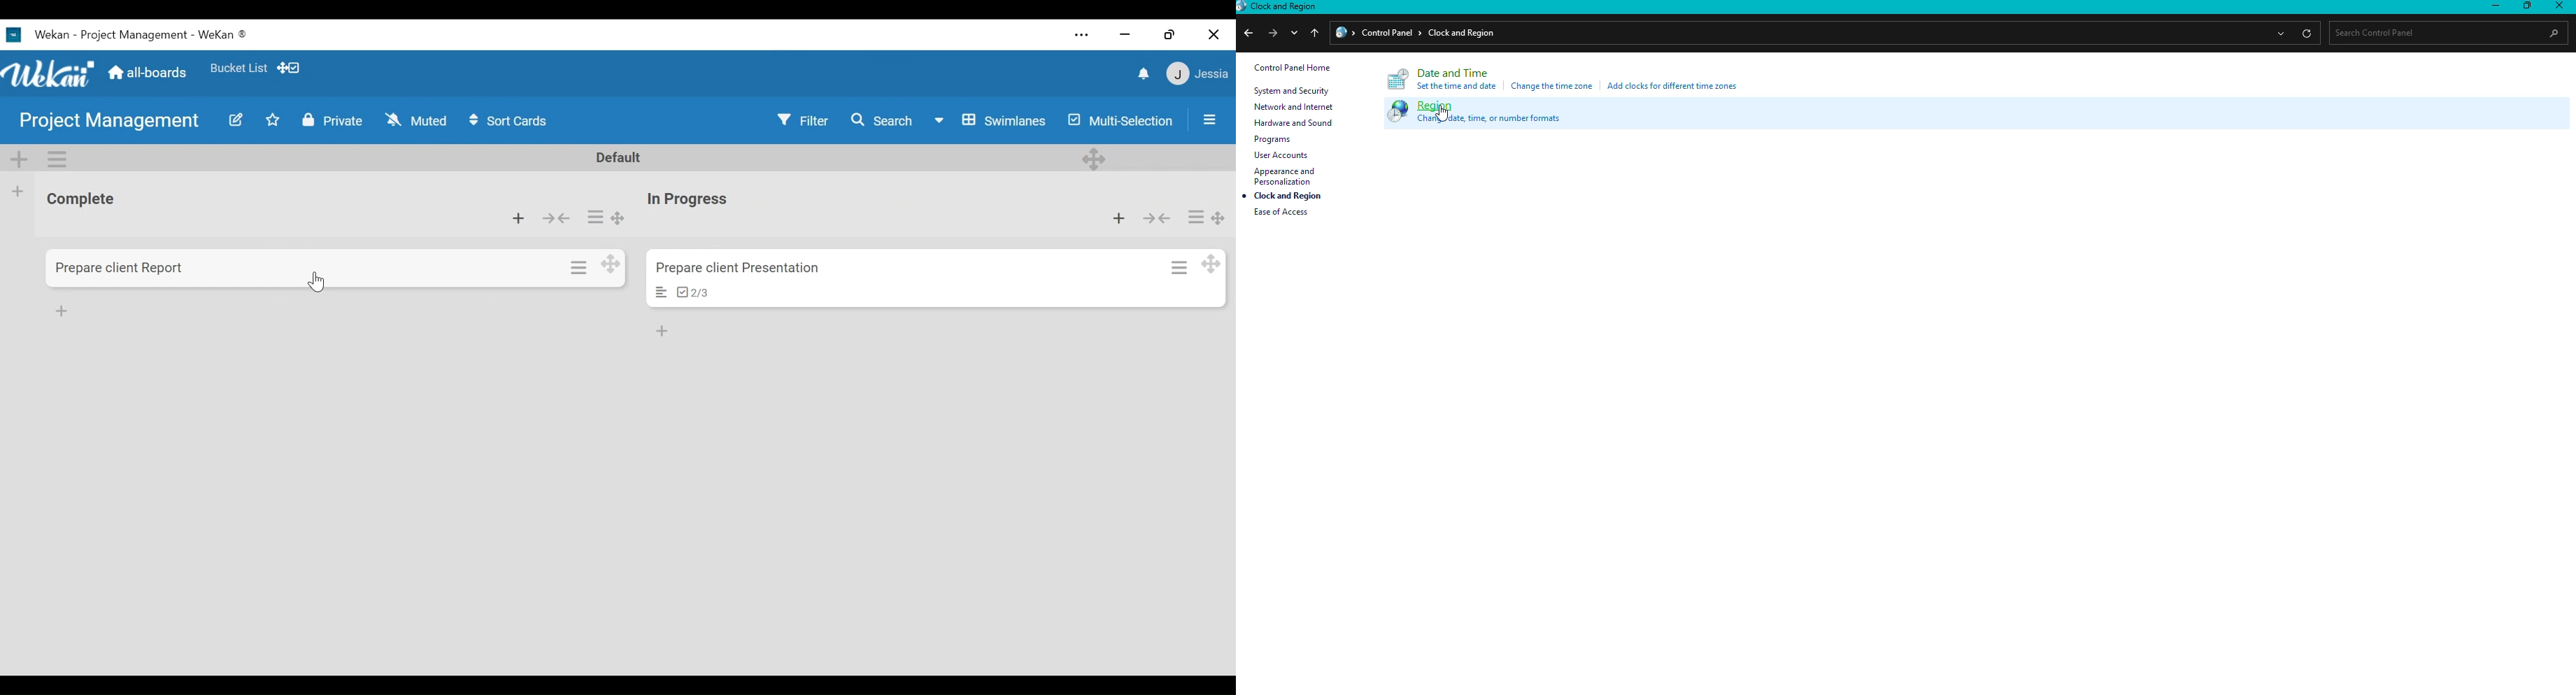  What do you see at coordinates (1281, 8) in the screenshot?
I see `Clock and region` at bounding box center [1281, 8].